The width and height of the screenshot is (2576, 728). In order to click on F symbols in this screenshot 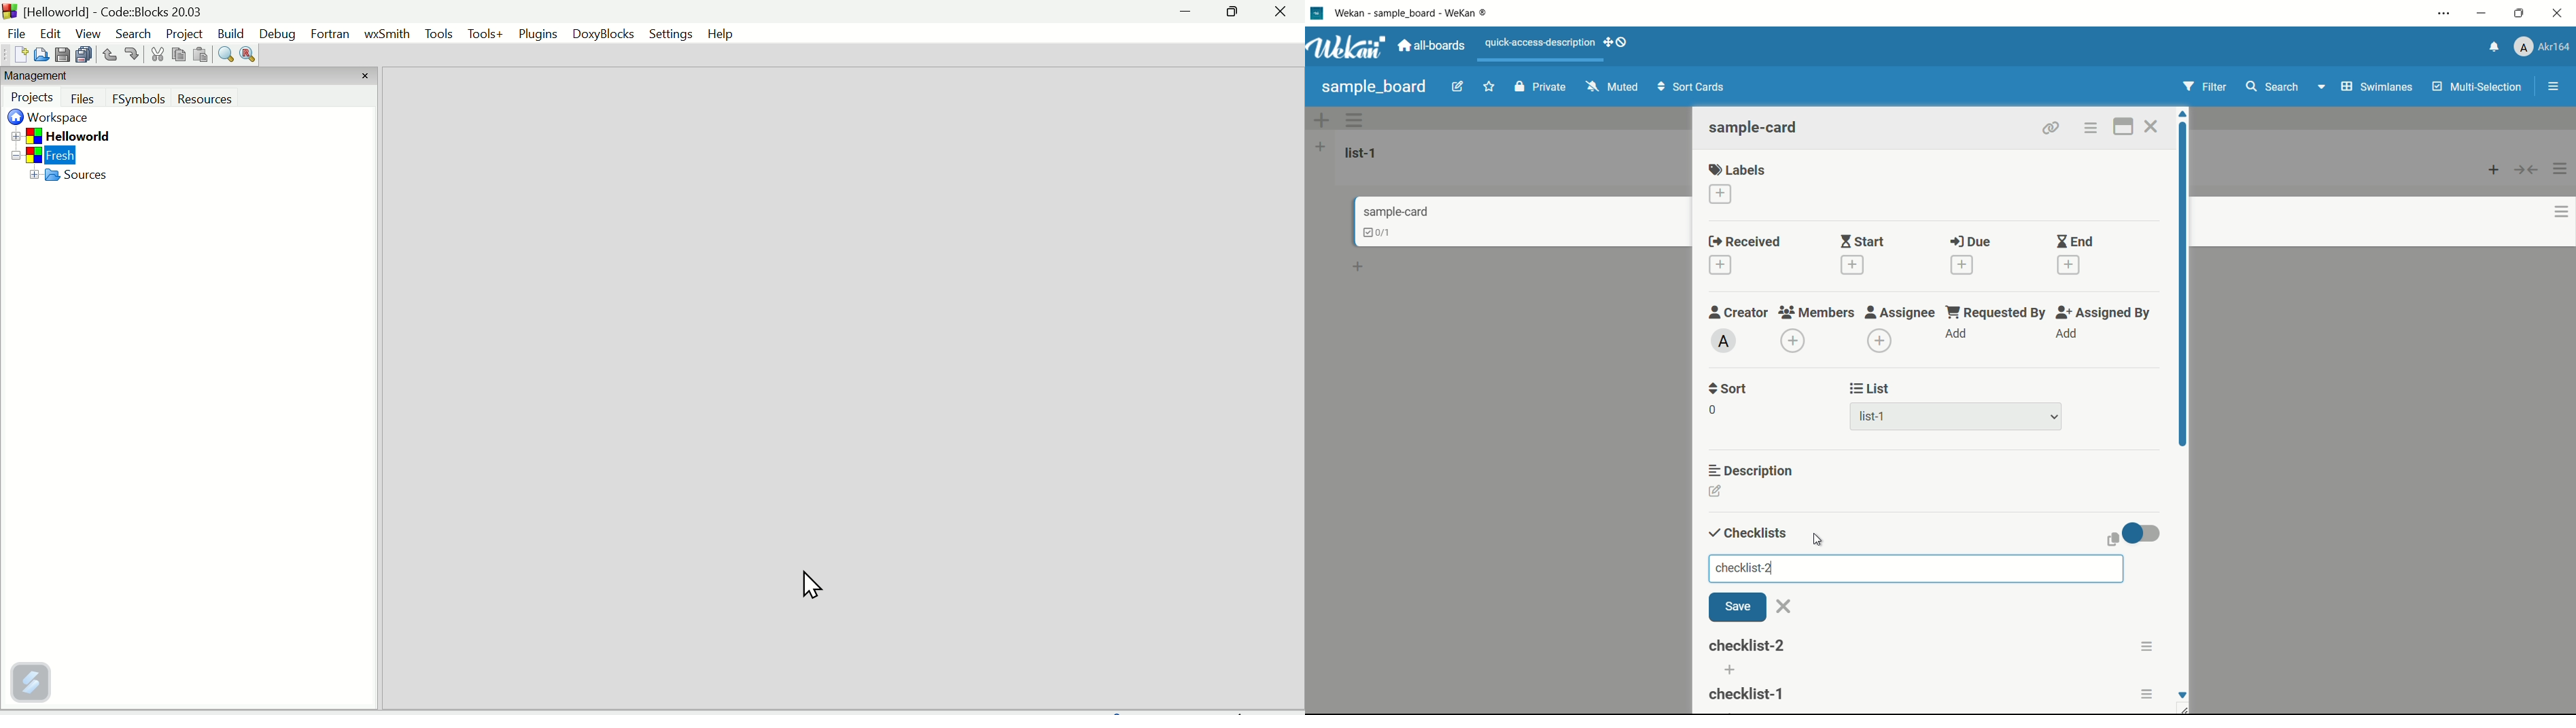, I will do `click(139, 102)`.